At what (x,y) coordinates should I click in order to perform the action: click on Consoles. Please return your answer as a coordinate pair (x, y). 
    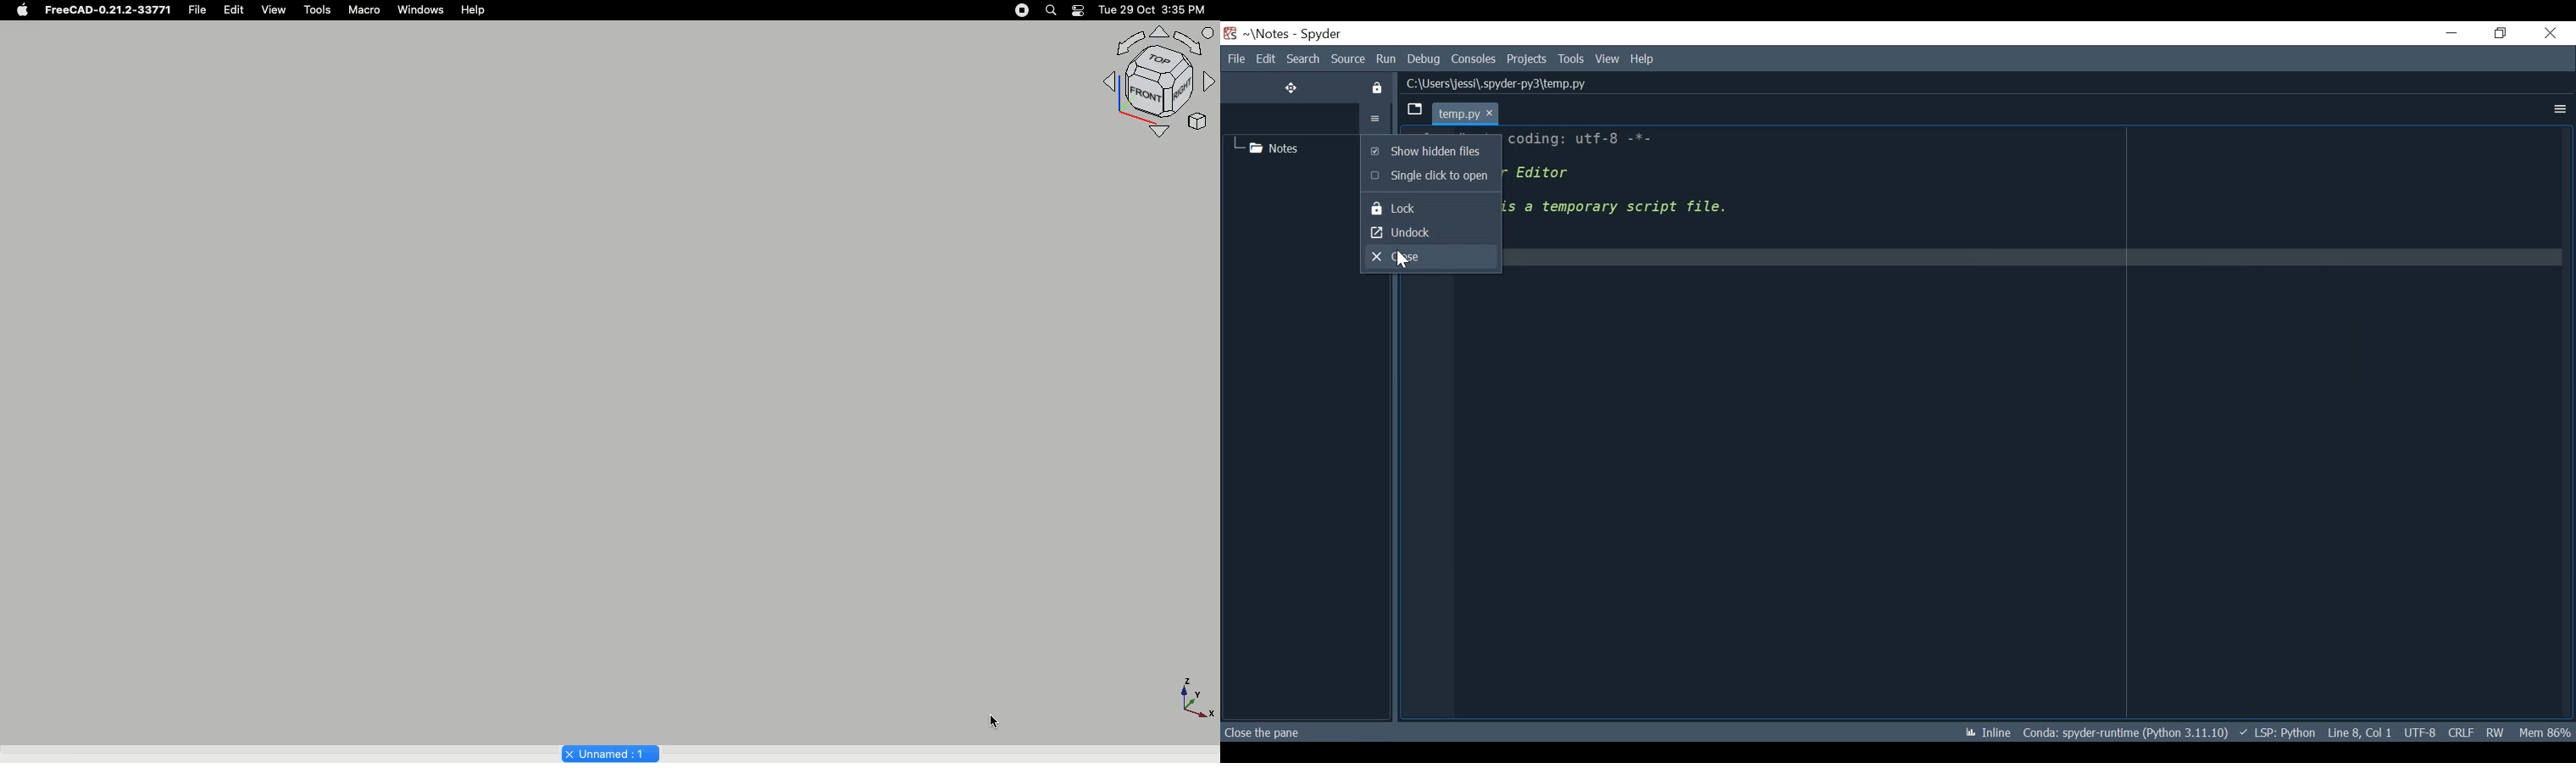
    Looking at the image, I should click on (1474, 59).